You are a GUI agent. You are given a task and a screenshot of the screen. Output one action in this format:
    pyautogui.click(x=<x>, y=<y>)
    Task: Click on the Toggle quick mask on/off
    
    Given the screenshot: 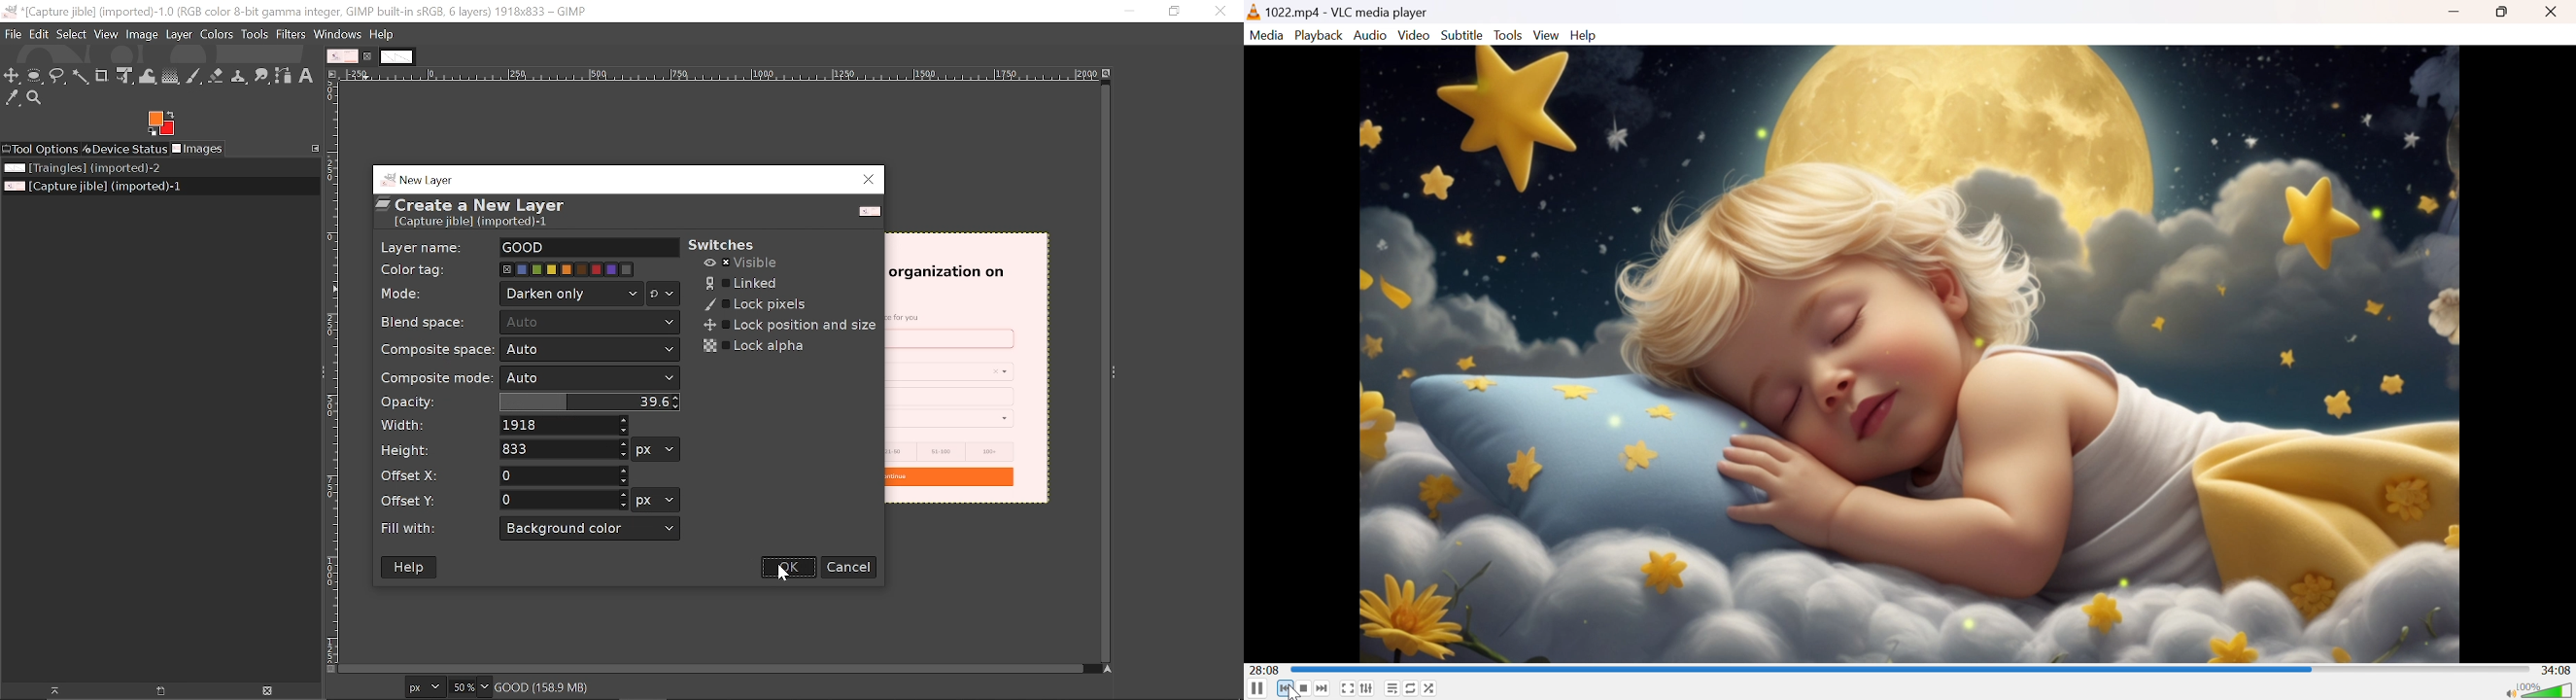 What is the action you would take?
    pyautogui.click(x=329, y=671)
    